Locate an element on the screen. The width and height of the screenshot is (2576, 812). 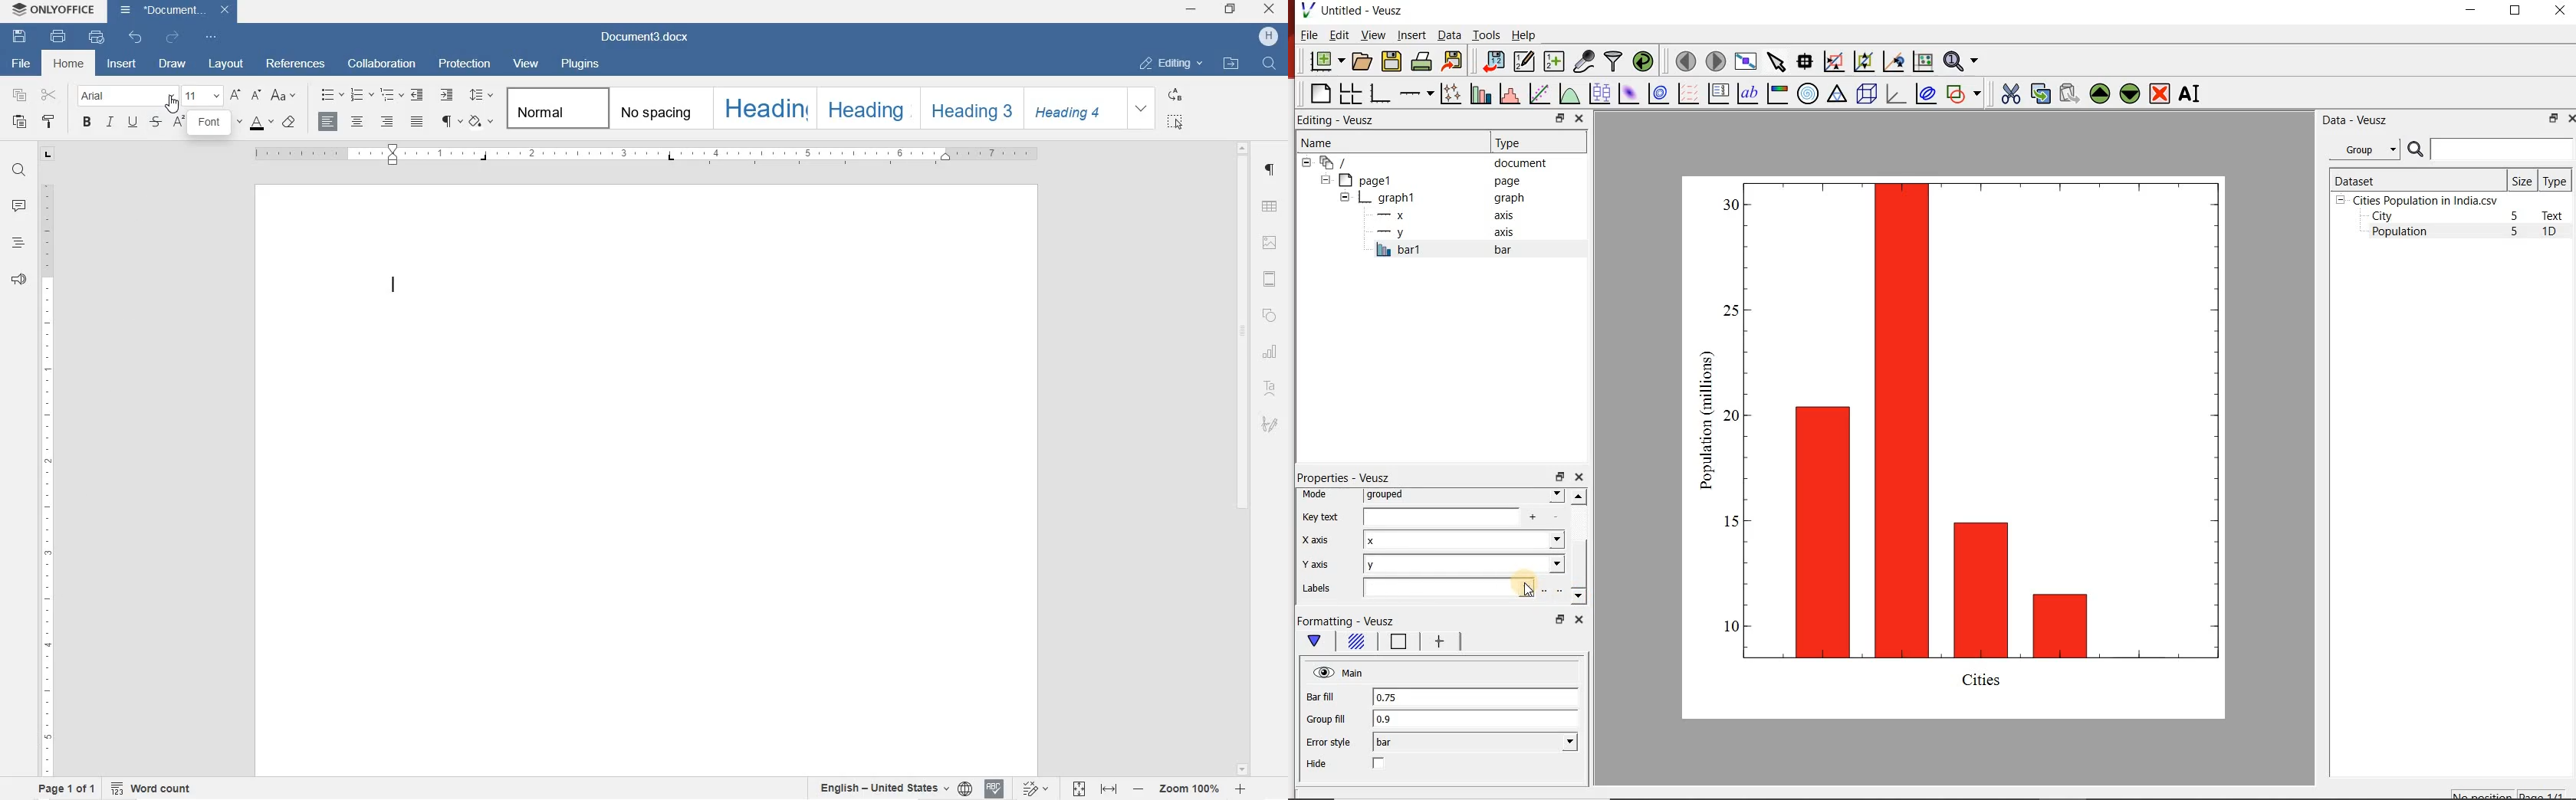
blank page is located at coordinates (1319, 94).